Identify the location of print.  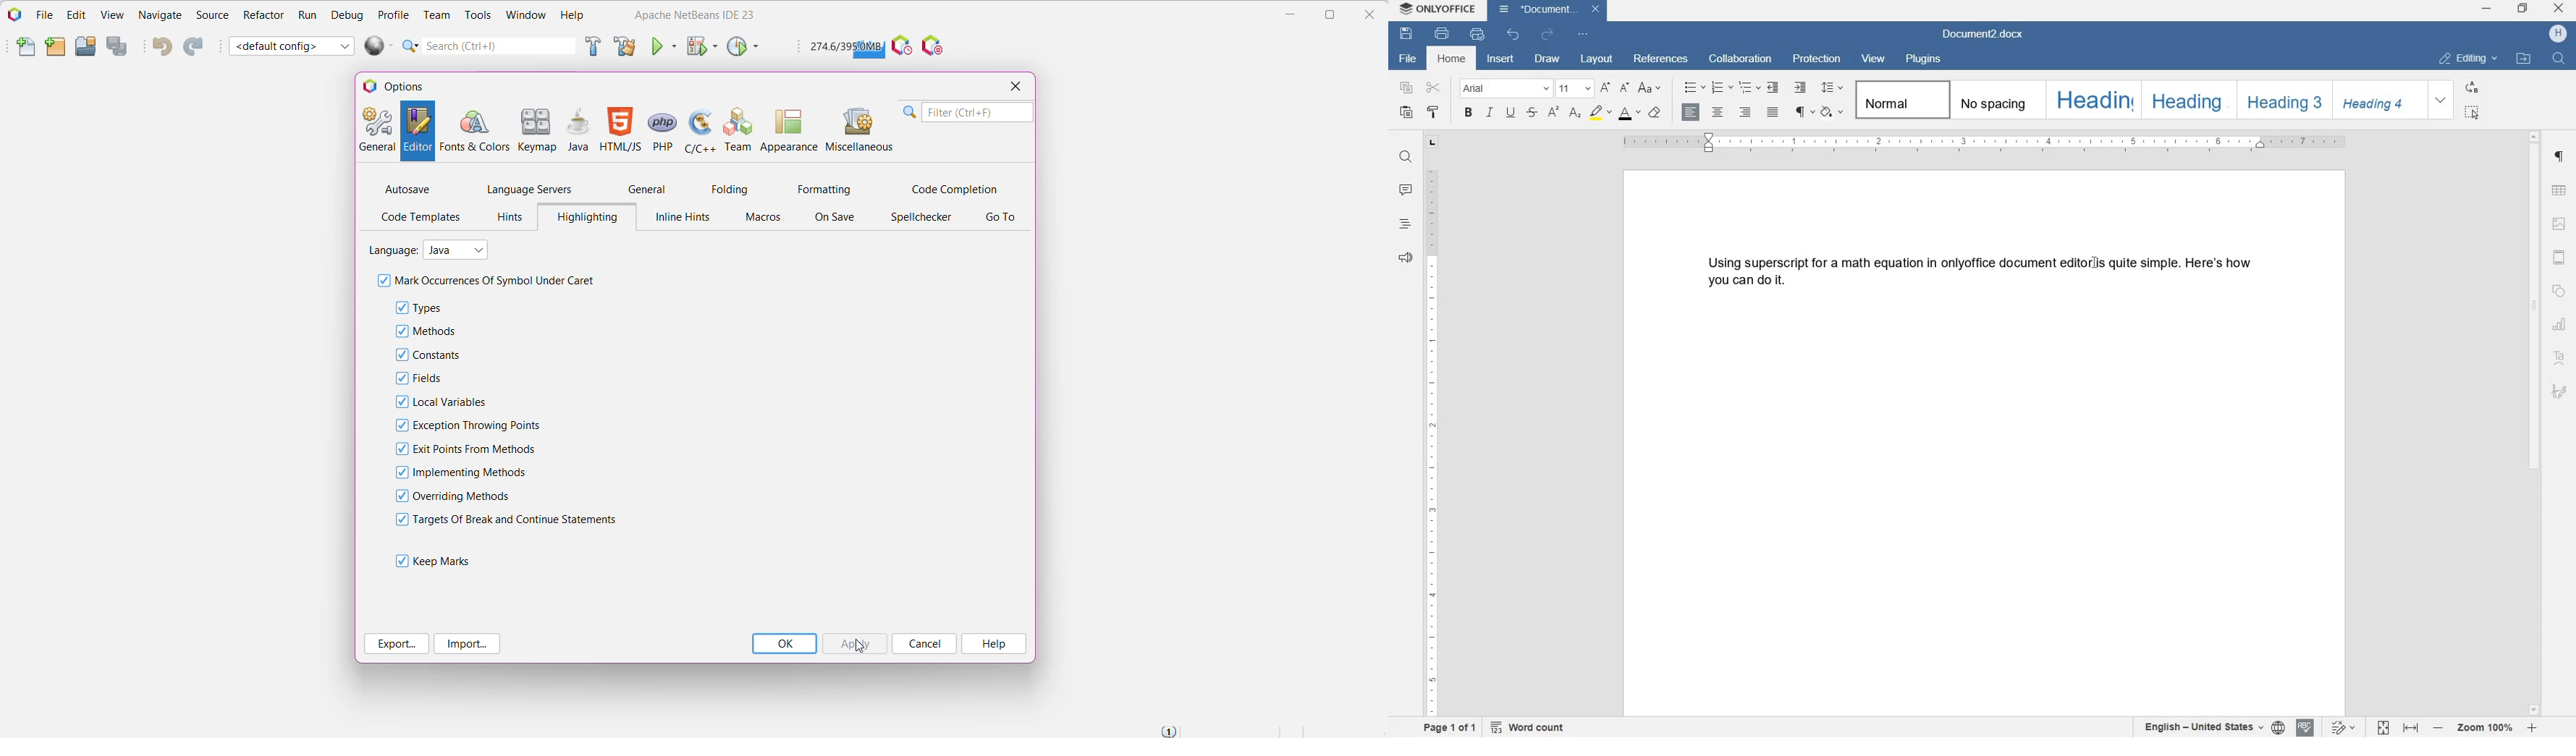
(1442, 34).